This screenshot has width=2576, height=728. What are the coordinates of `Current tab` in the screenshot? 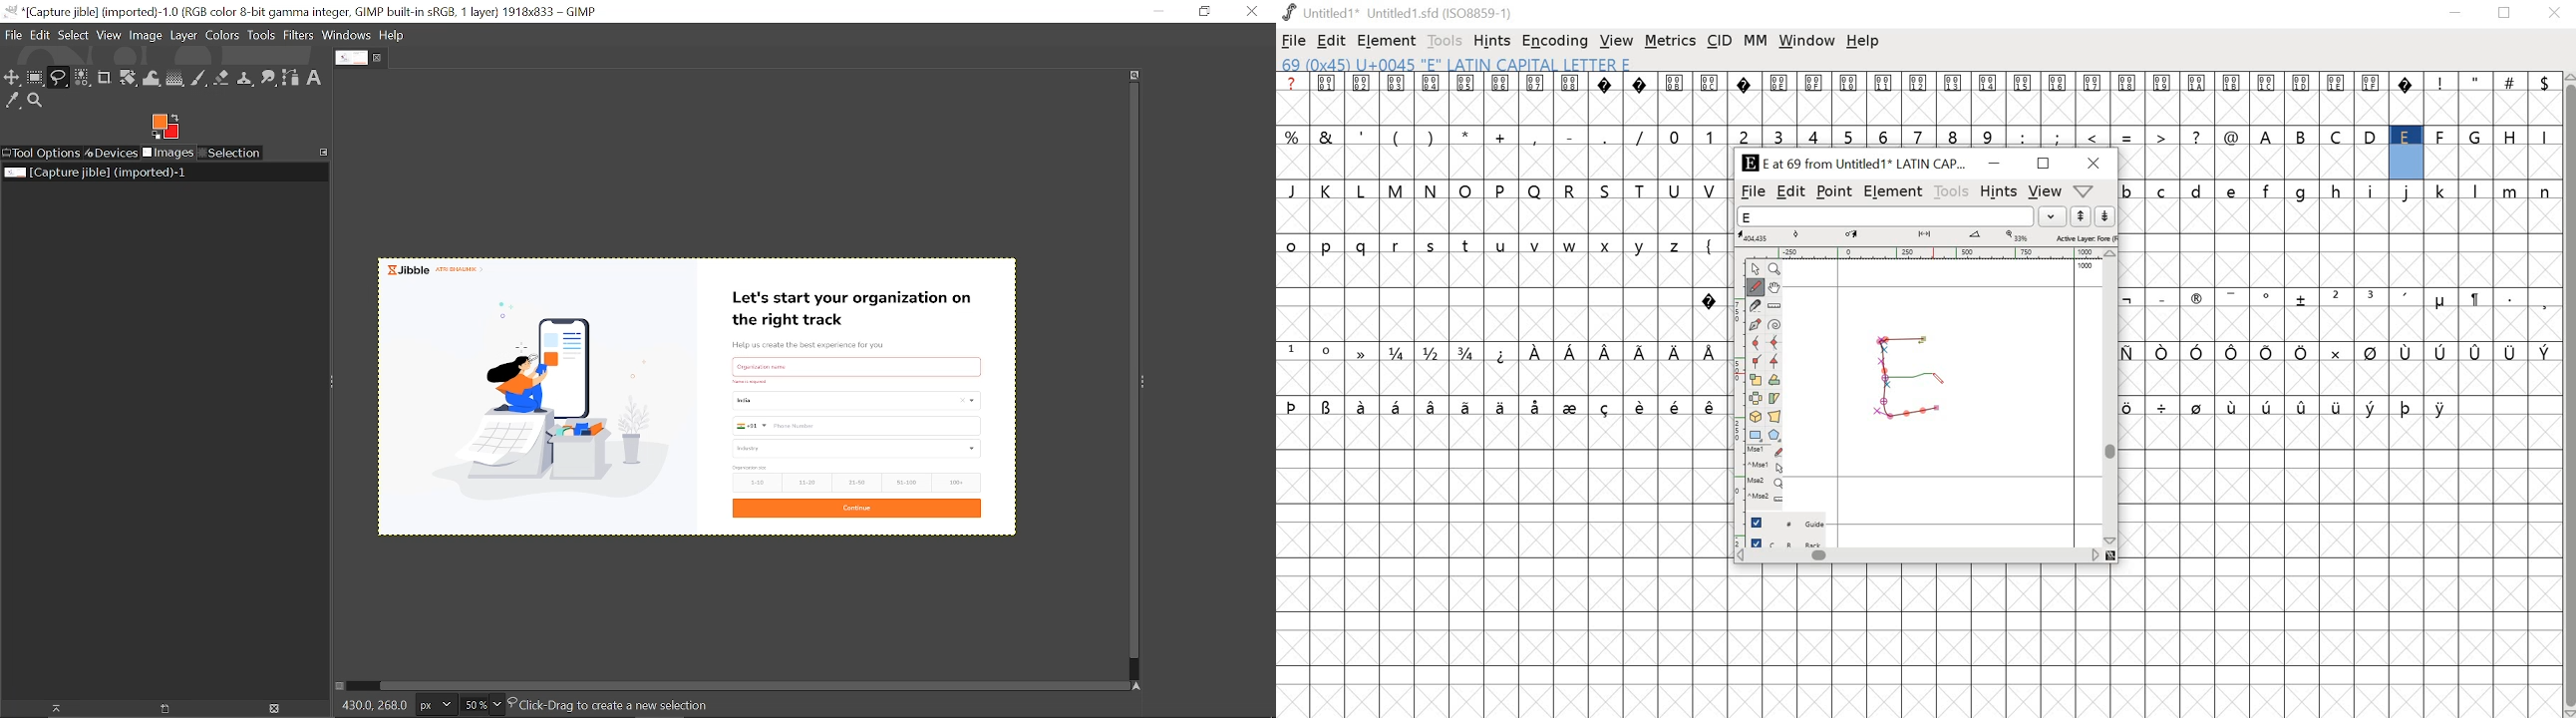 It's located at (351, 58).